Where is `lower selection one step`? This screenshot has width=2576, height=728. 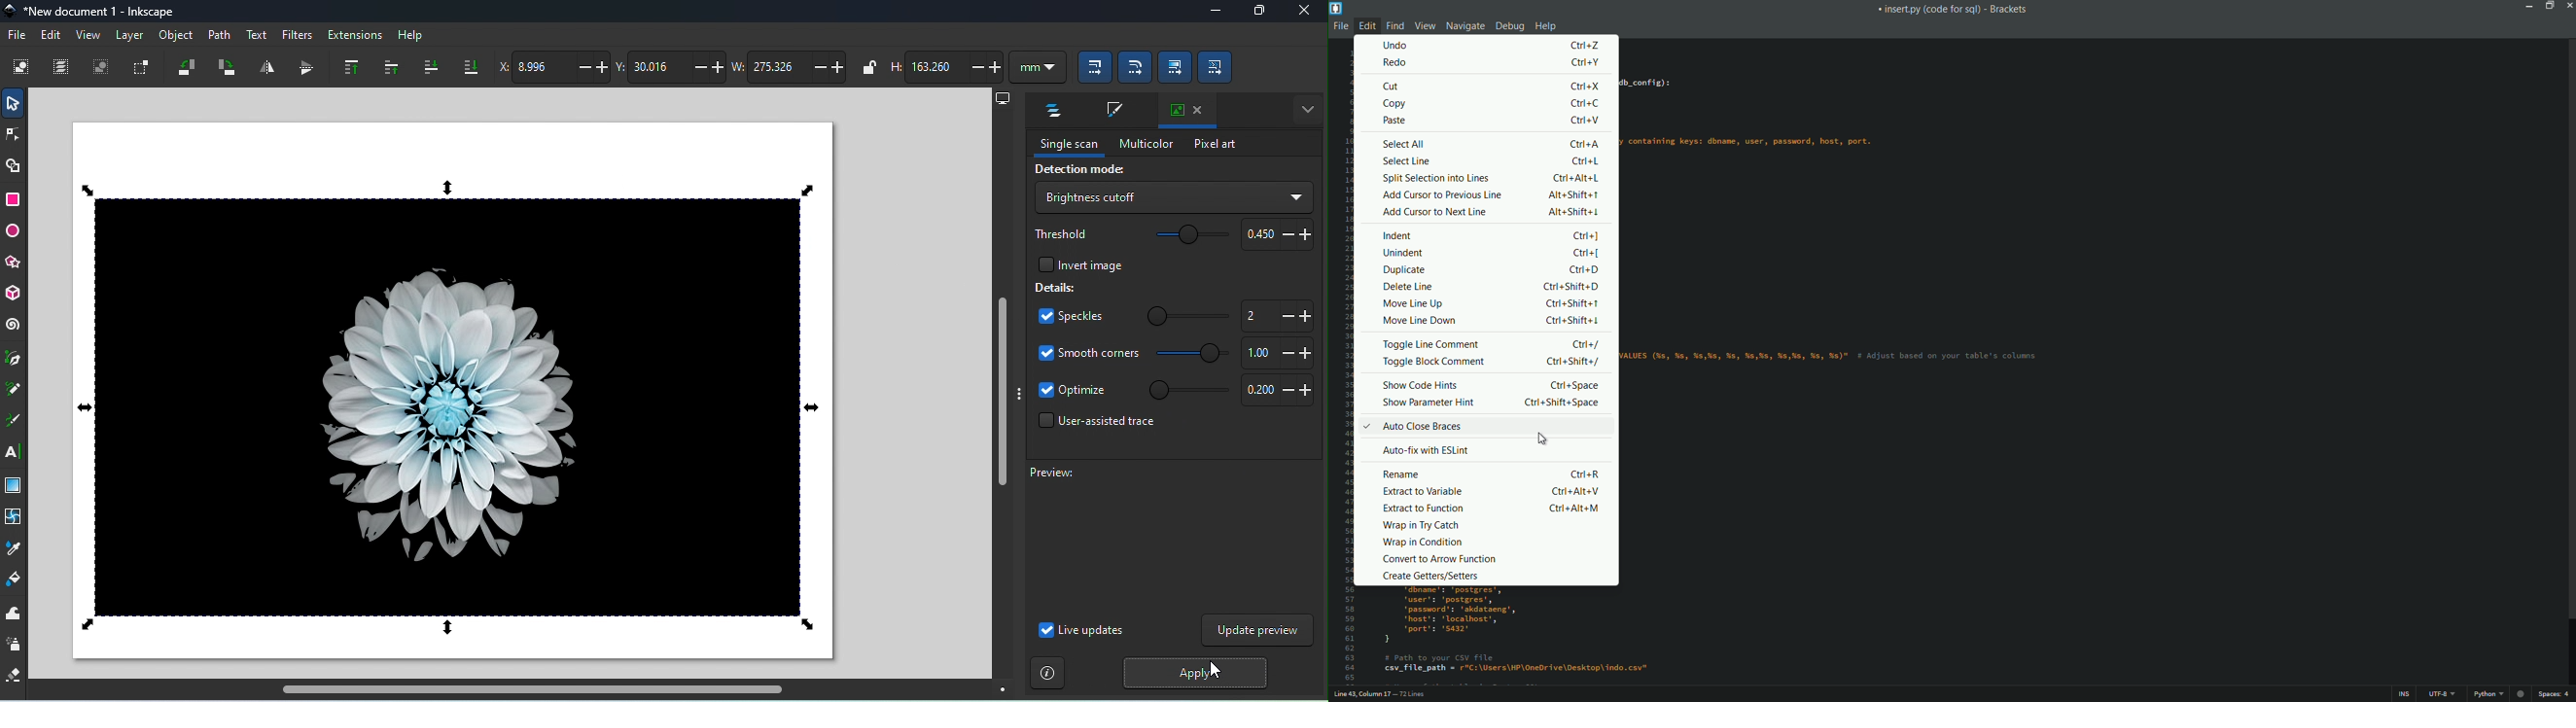 lower selection one step is located at coordinates (428, 68).